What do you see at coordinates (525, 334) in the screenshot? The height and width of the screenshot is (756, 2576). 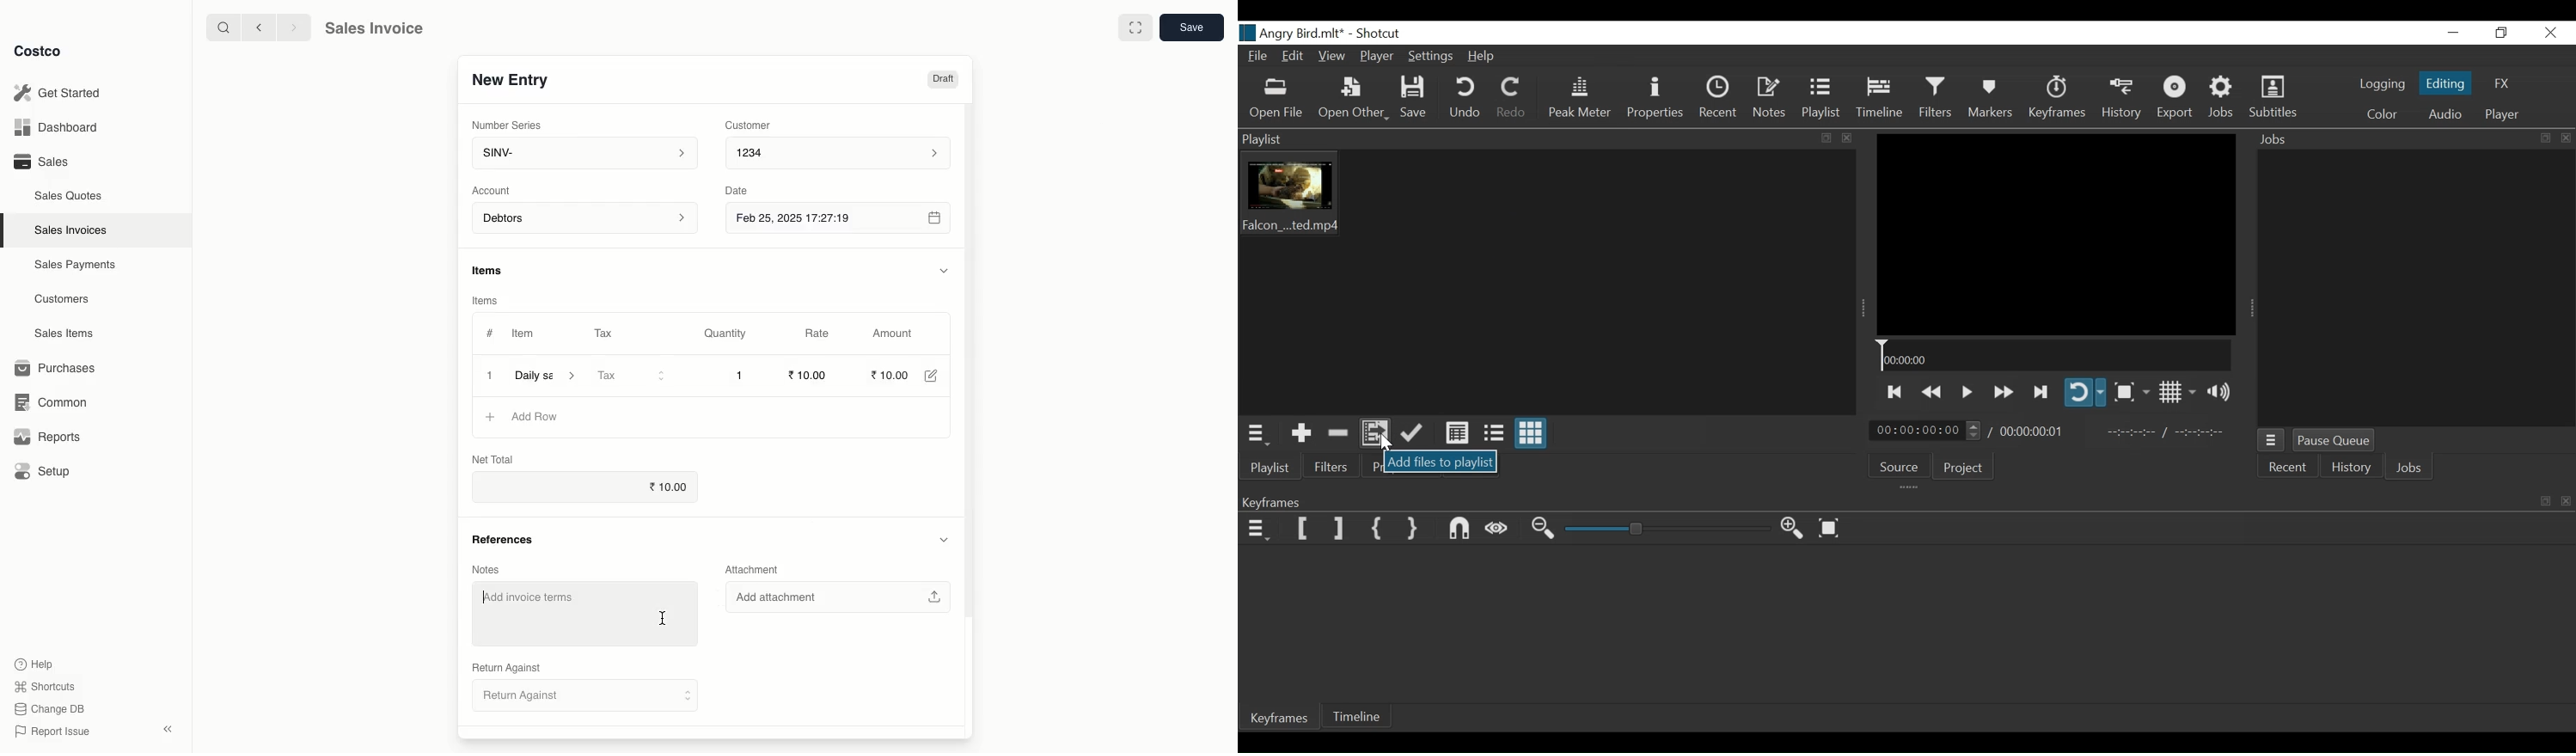 I see `Item` at bounding box center [525, 334].